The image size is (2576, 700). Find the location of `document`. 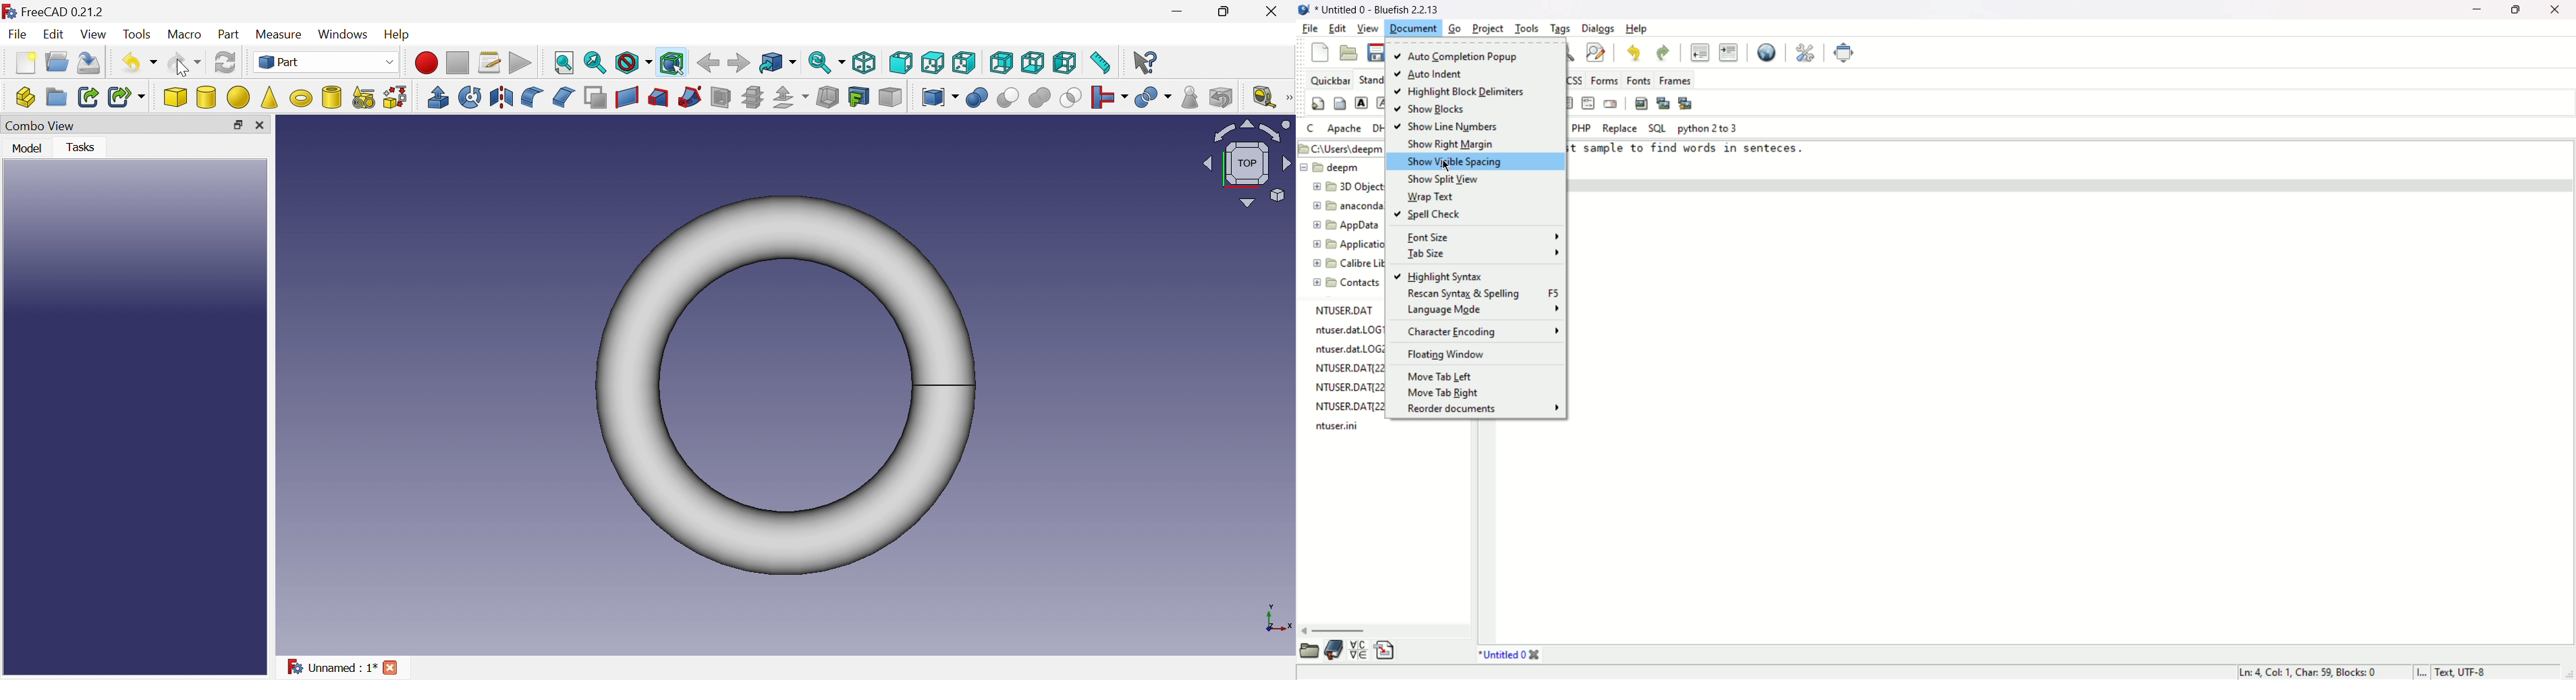

document is located at coordinates (1414, 27).